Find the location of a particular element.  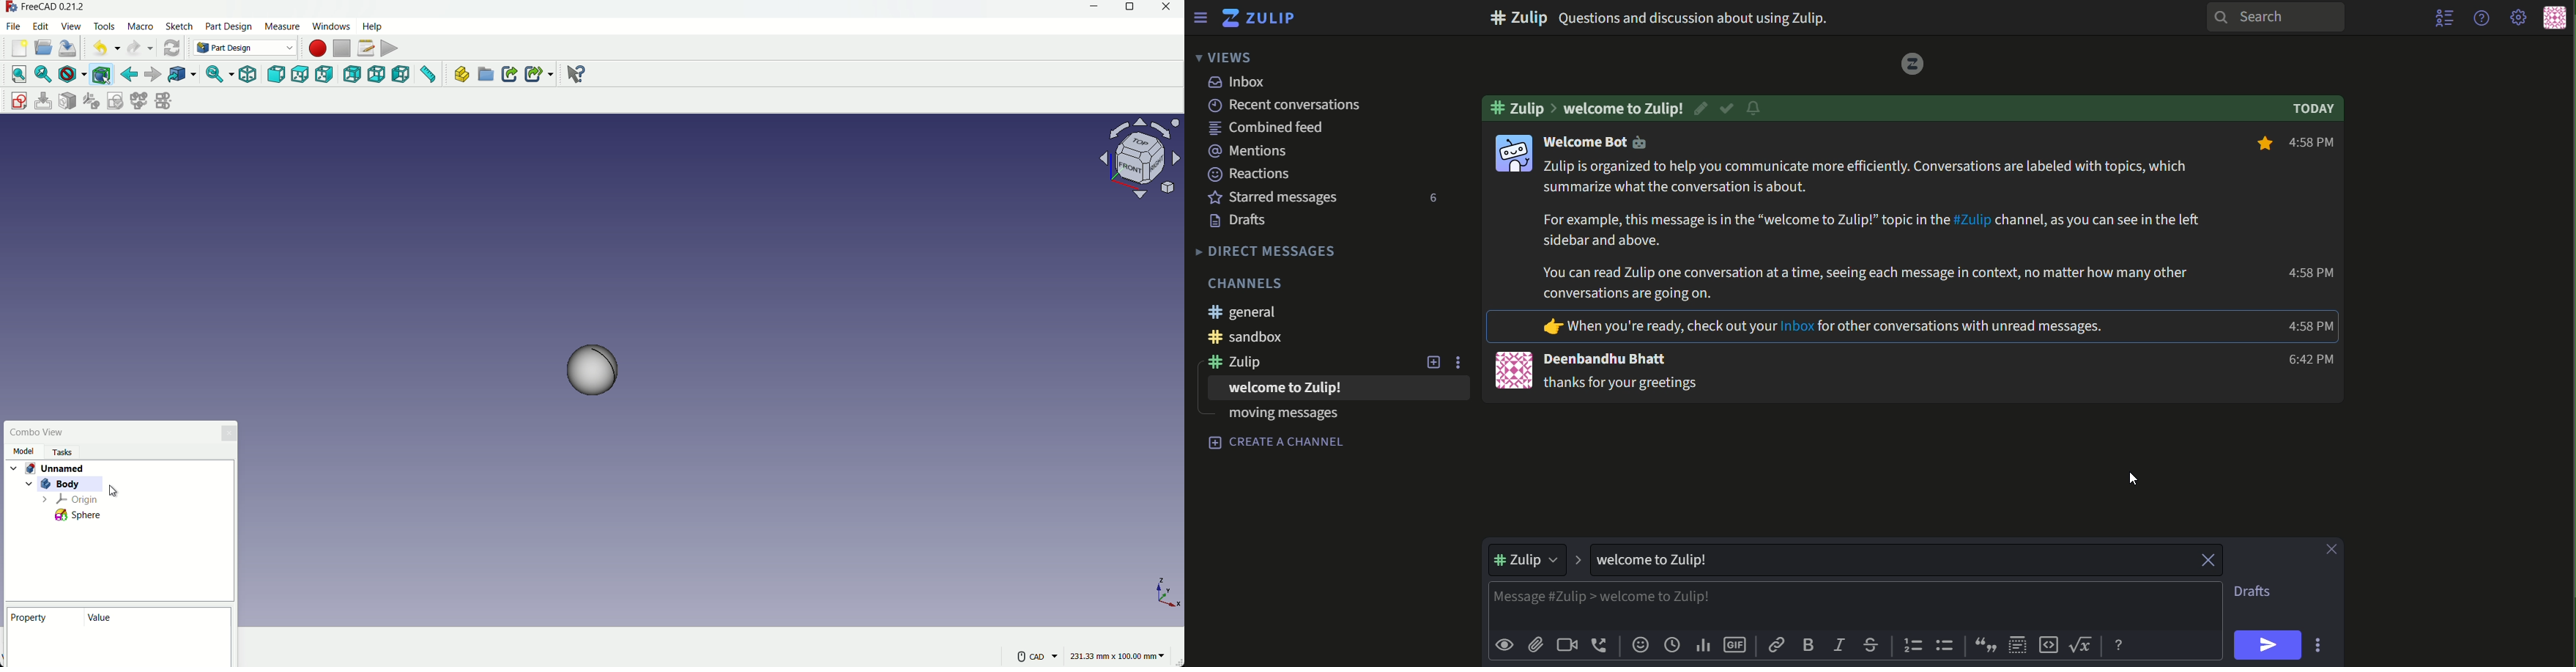

part design menu is located at coordinates (230, 28).